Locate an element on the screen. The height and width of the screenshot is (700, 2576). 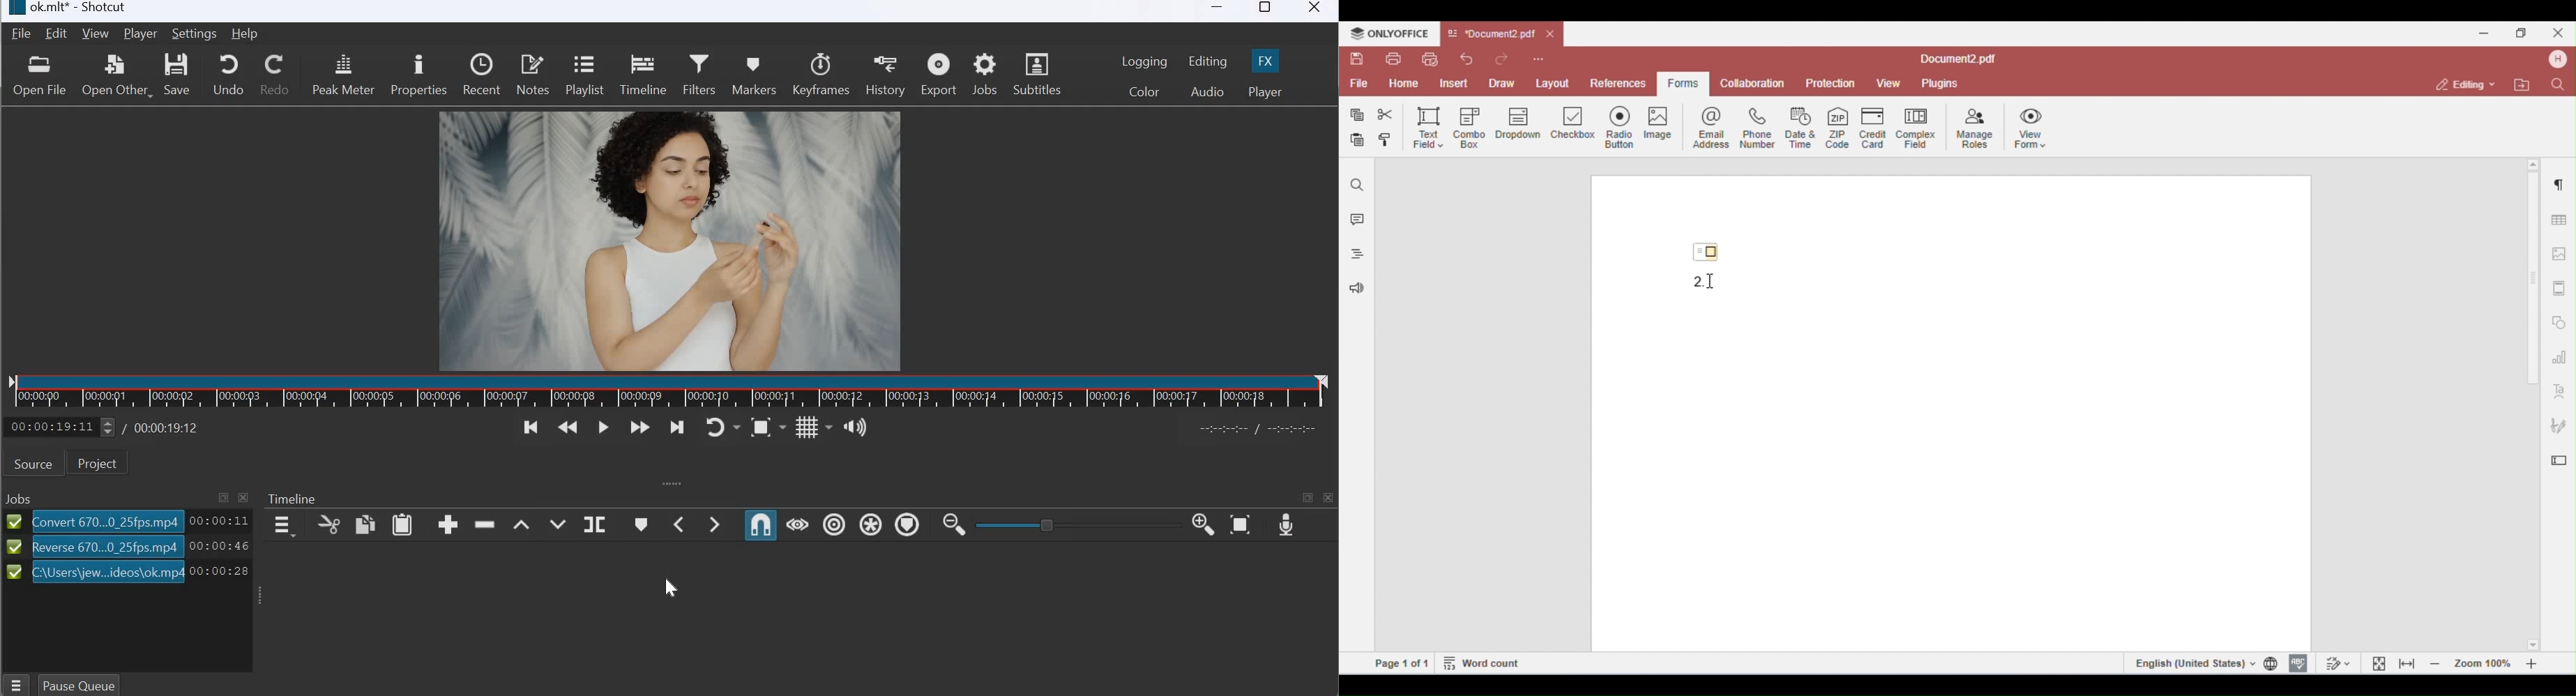
current position is located at coordinates (61, 425).